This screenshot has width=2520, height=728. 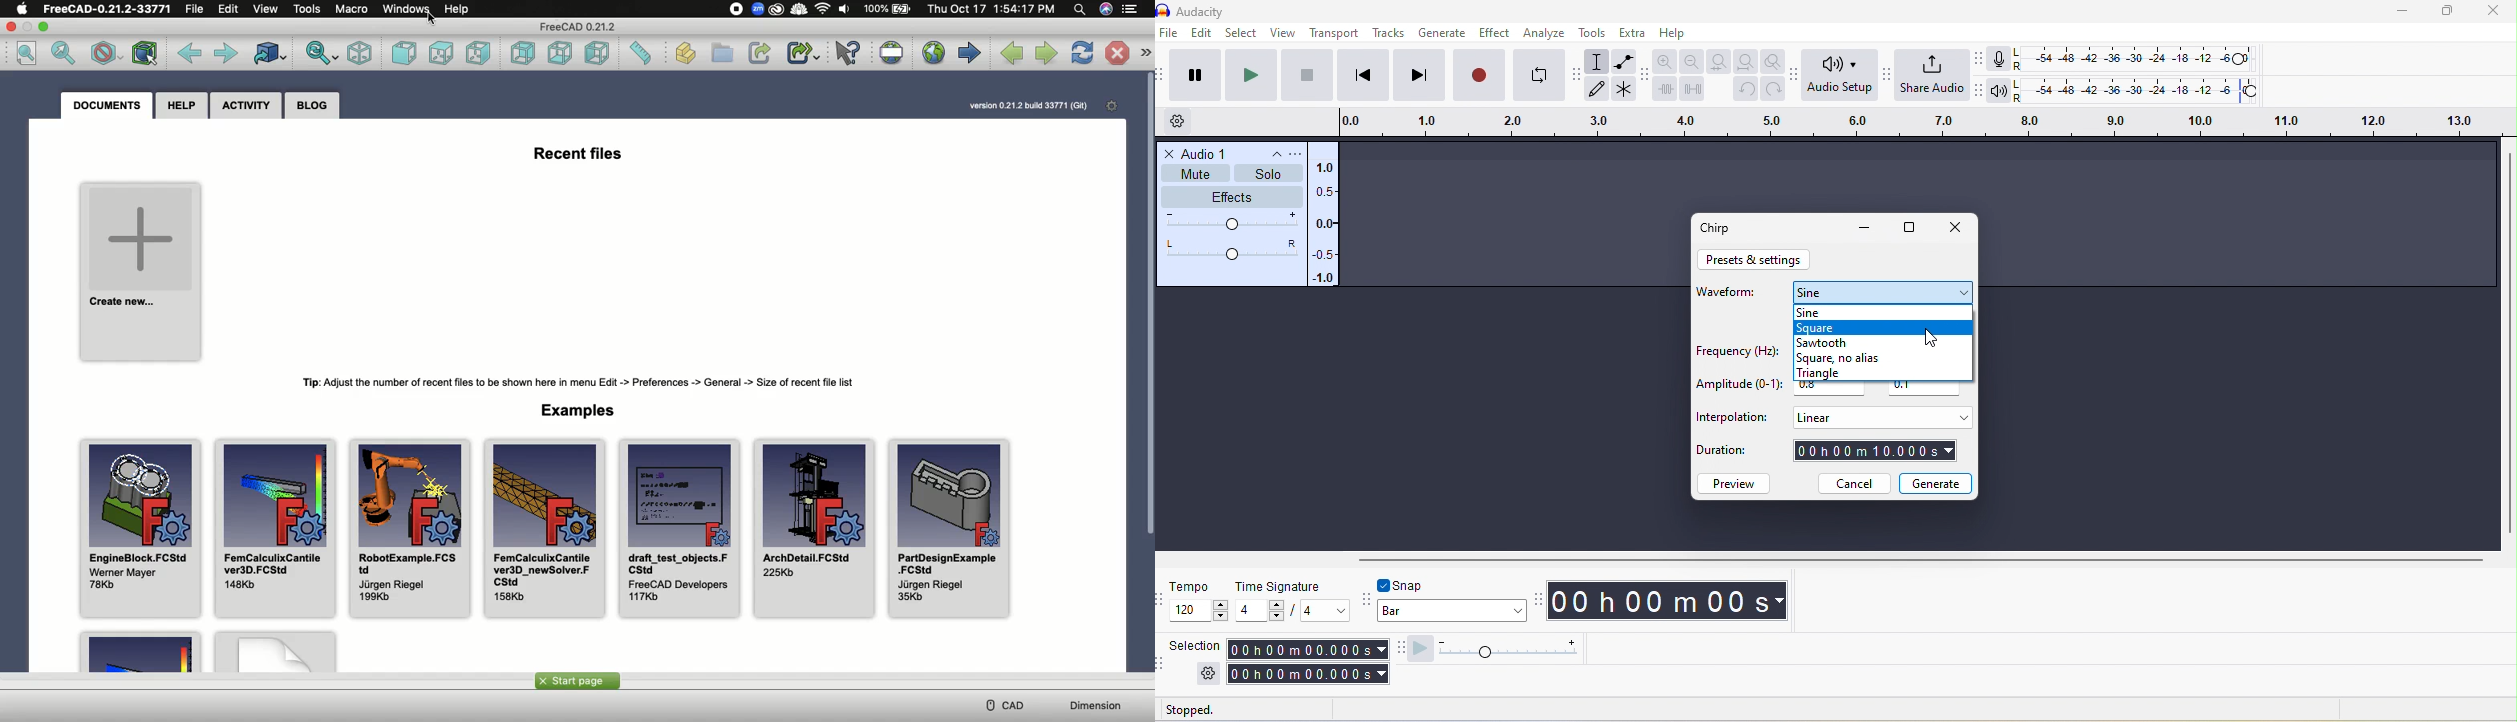 What do you see at coordinates (1097, 707) in the screenshot?
I see `Dimension` at bounding box center [1097, 707].